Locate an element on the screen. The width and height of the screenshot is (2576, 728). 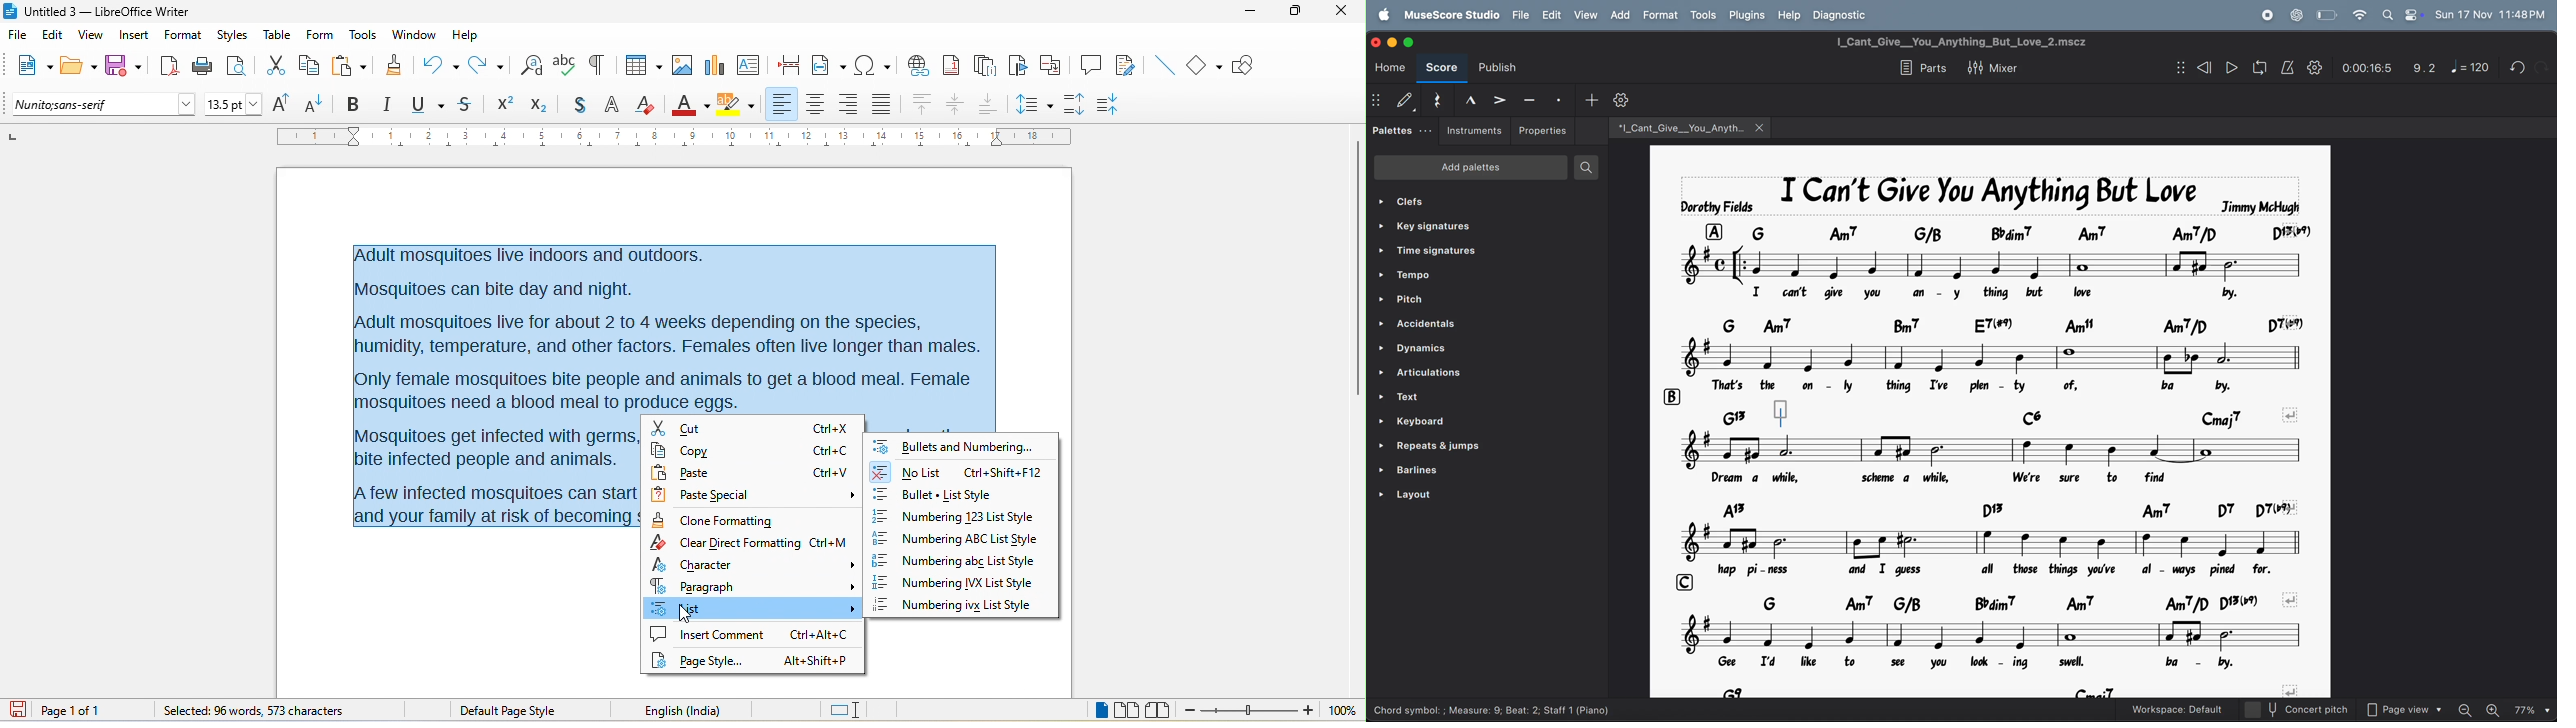
zoom in zoom out is located at coordinates (2503, 710).